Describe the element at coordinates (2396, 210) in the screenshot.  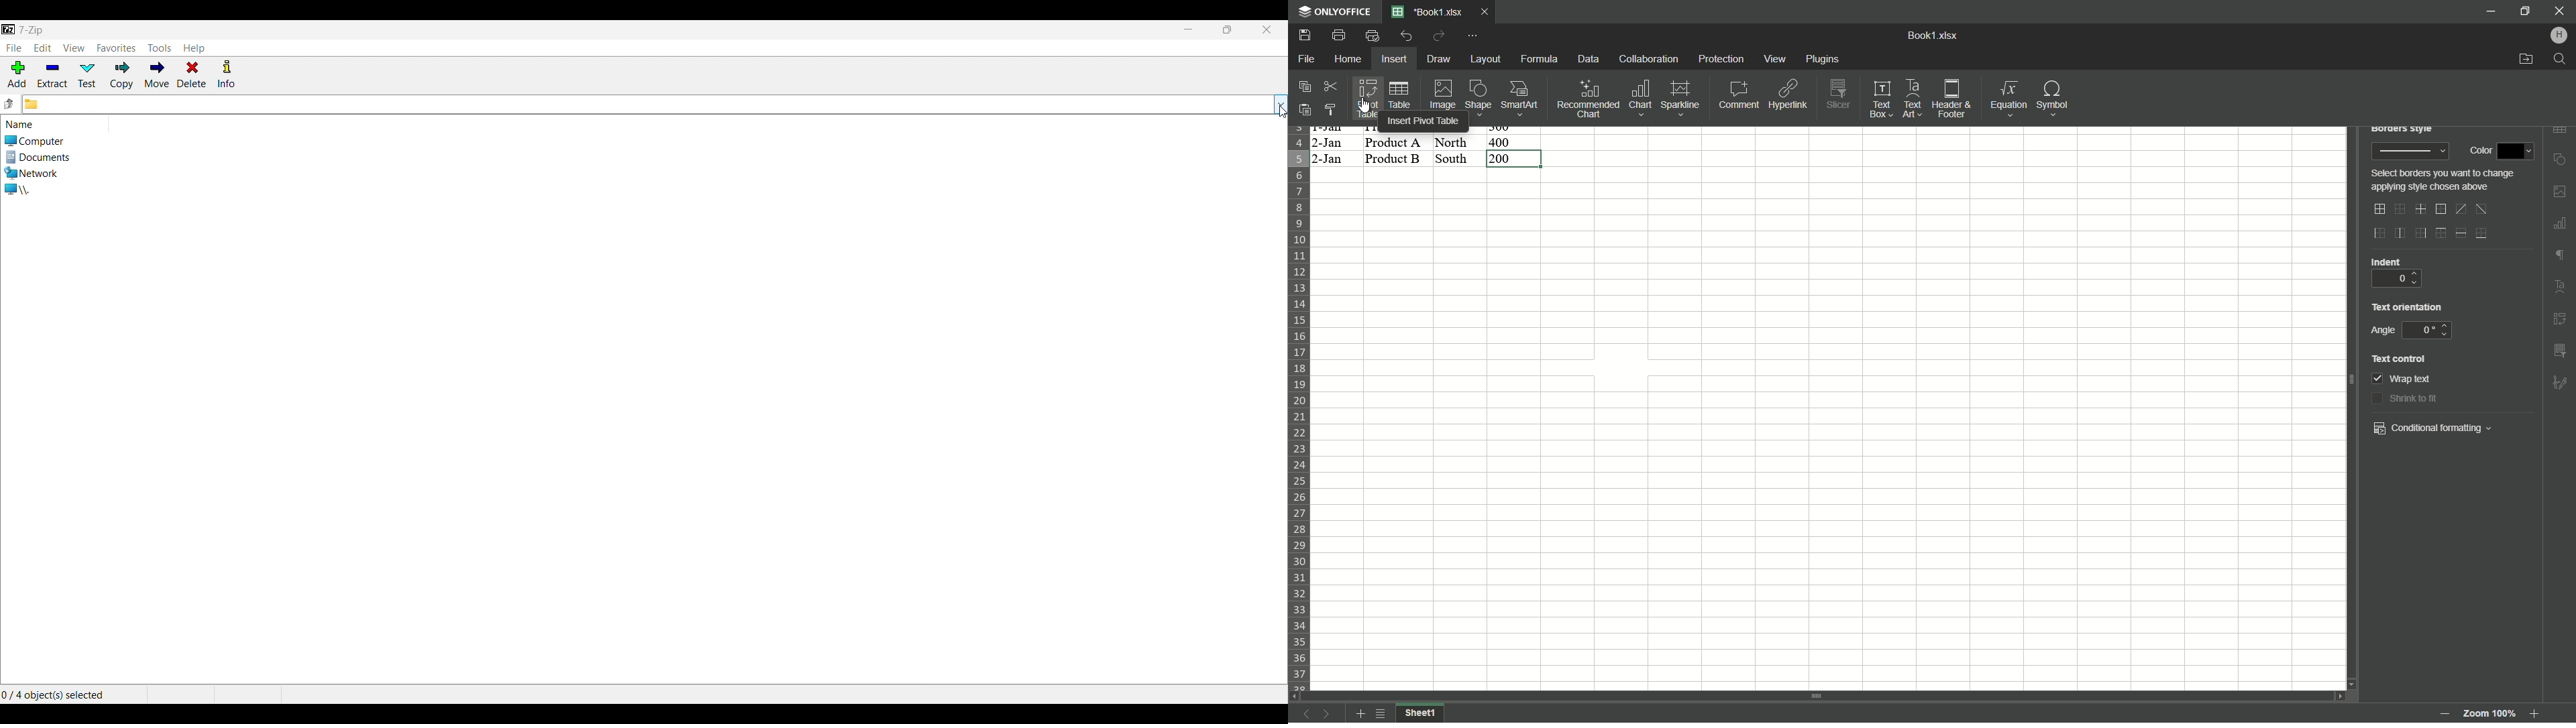
I see `no border` at that location.